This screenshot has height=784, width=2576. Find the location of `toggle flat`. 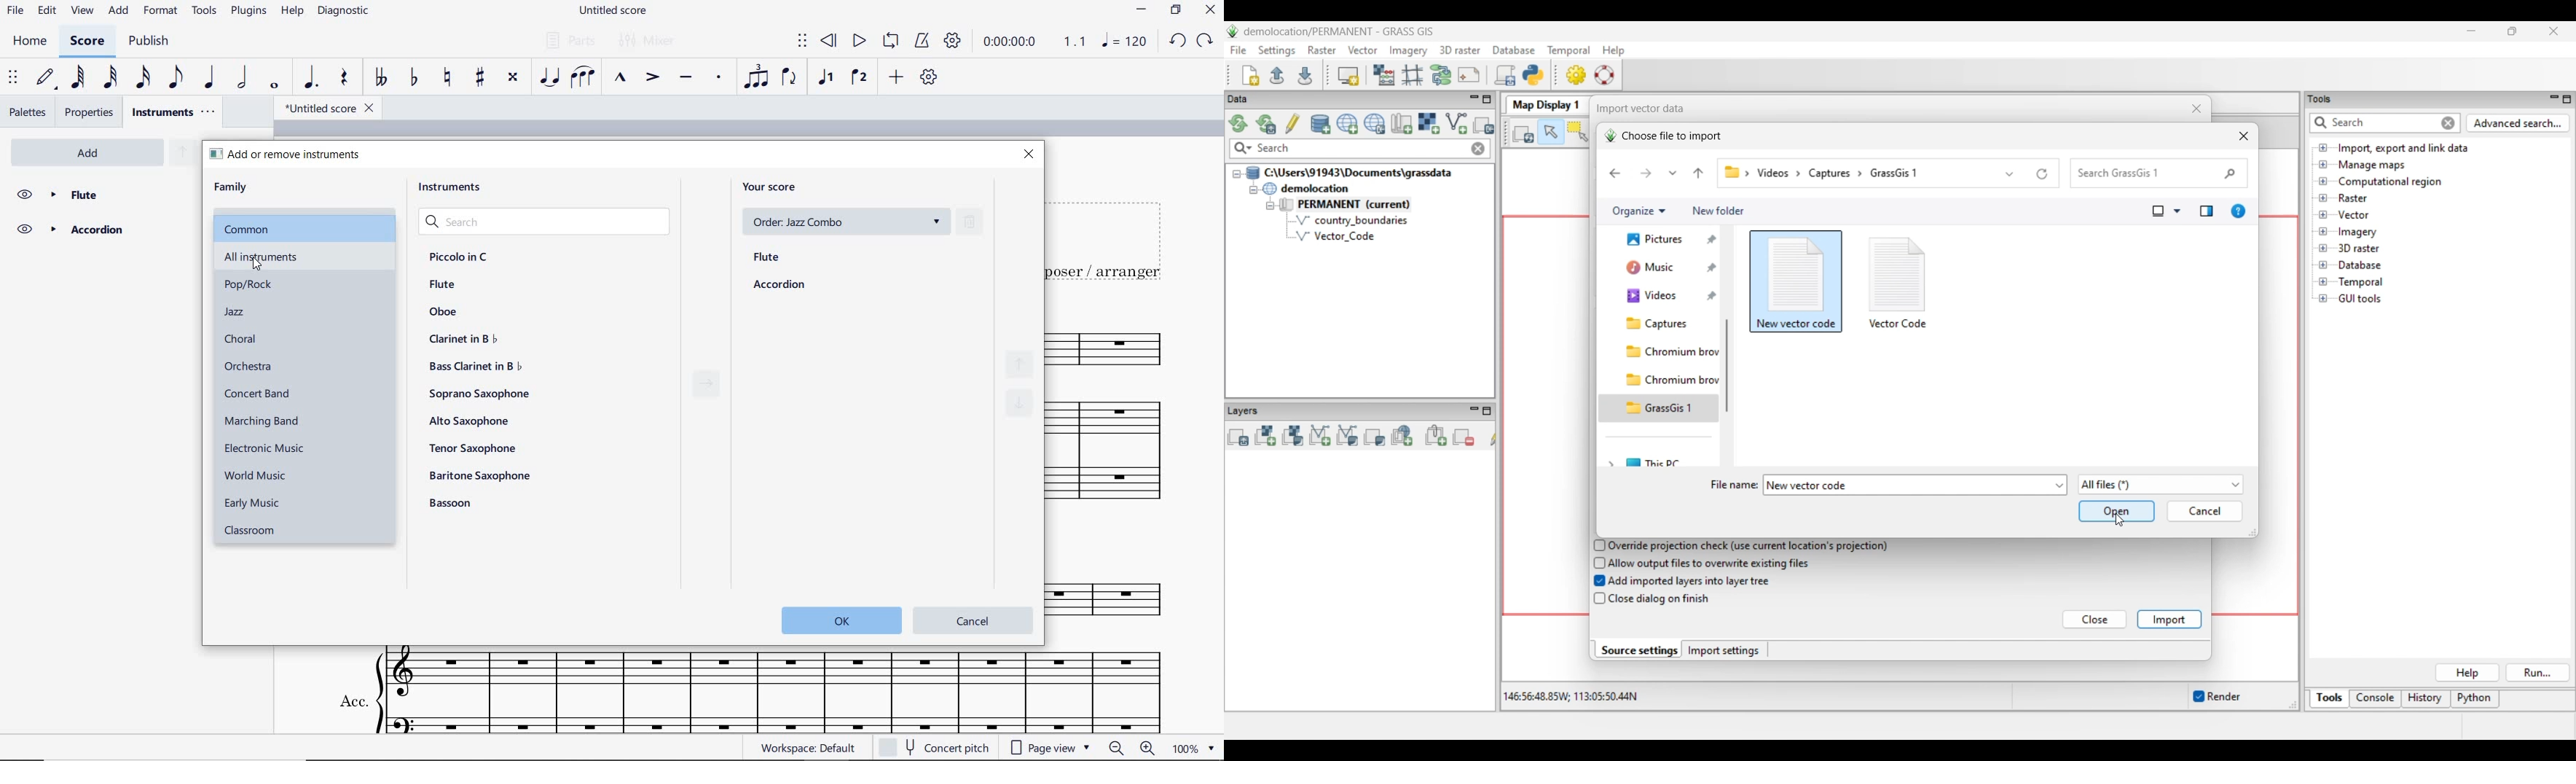

toggle flat is located at coordinates (412, 79).